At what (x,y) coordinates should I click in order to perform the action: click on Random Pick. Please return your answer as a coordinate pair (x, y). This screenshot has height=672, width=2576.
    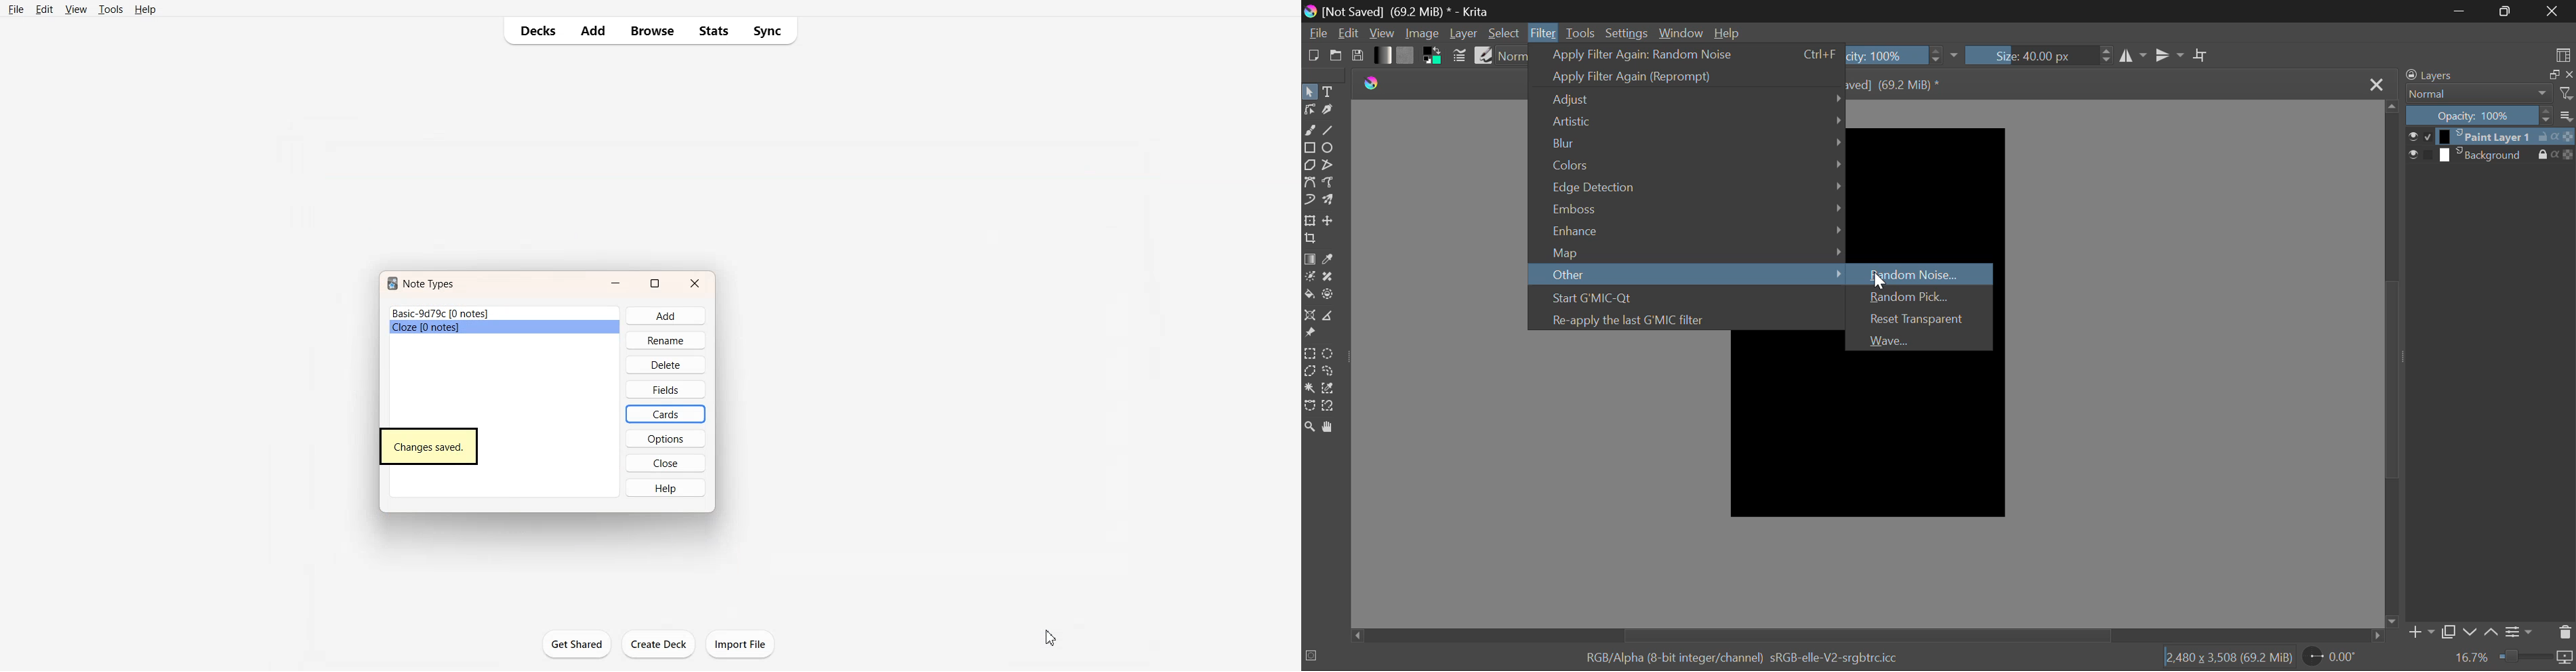
    Looking at the image, I should click on (1918, 296).